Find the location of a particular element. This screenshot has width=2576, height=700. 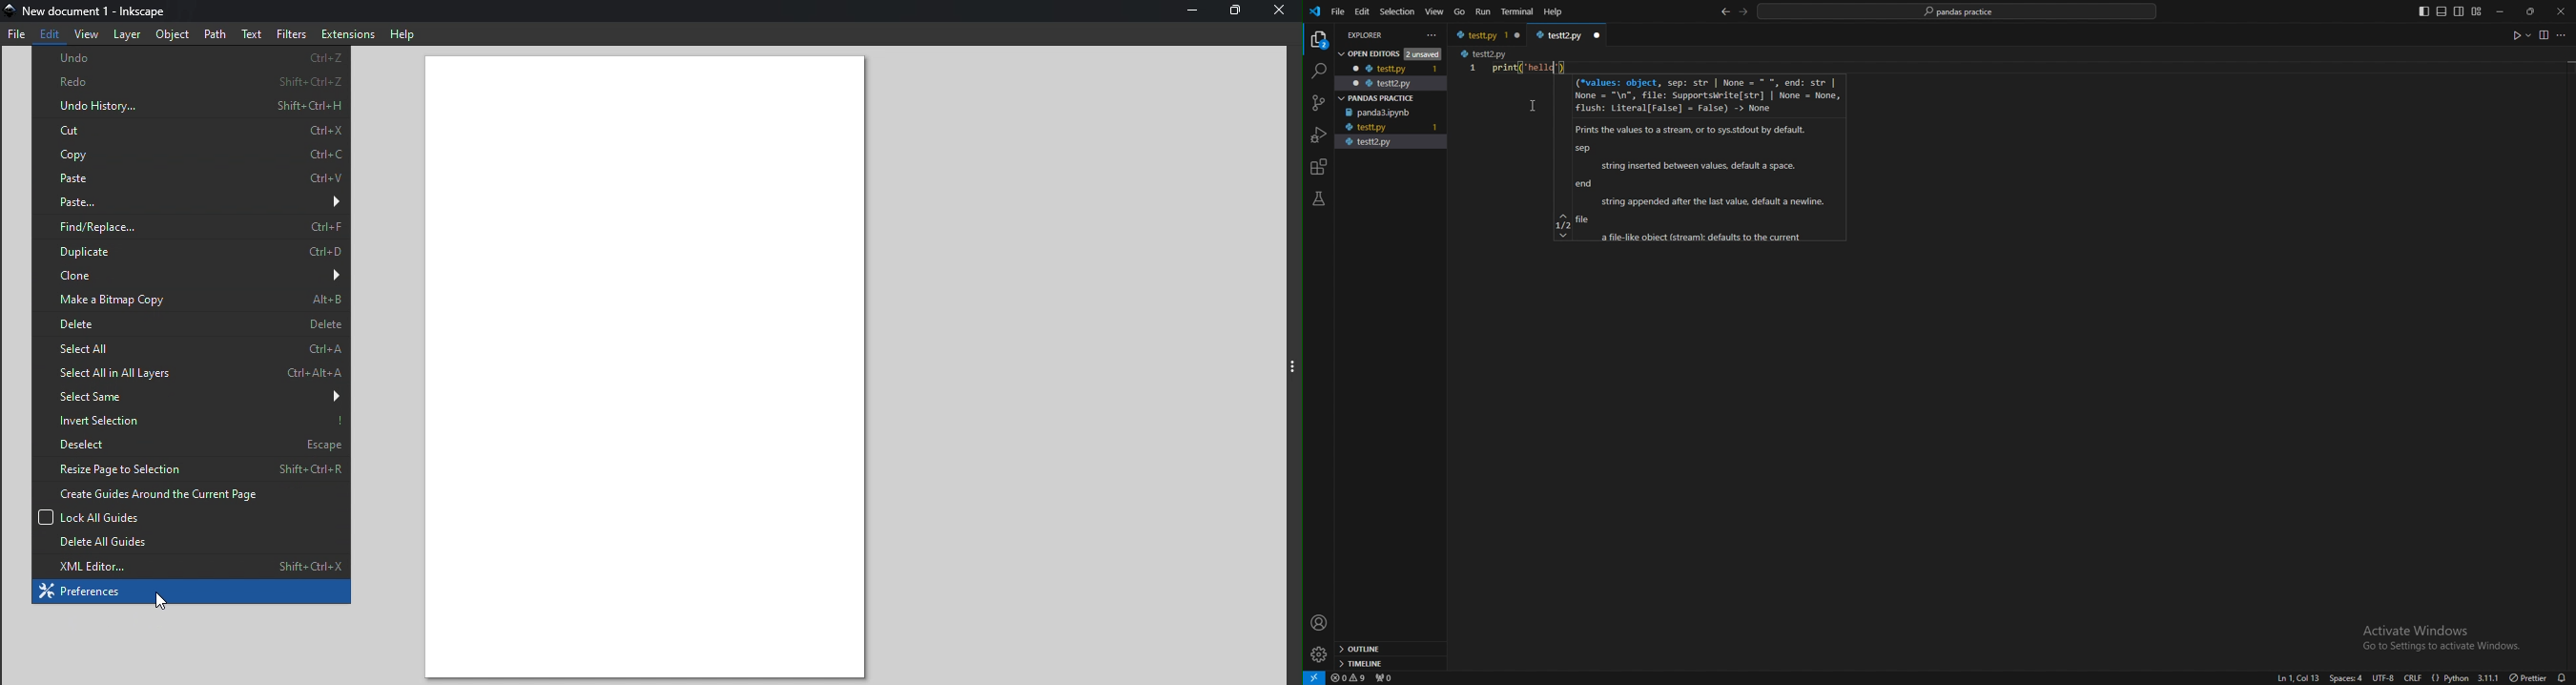

Toggle command panel is located at coordinates (1292, 365).